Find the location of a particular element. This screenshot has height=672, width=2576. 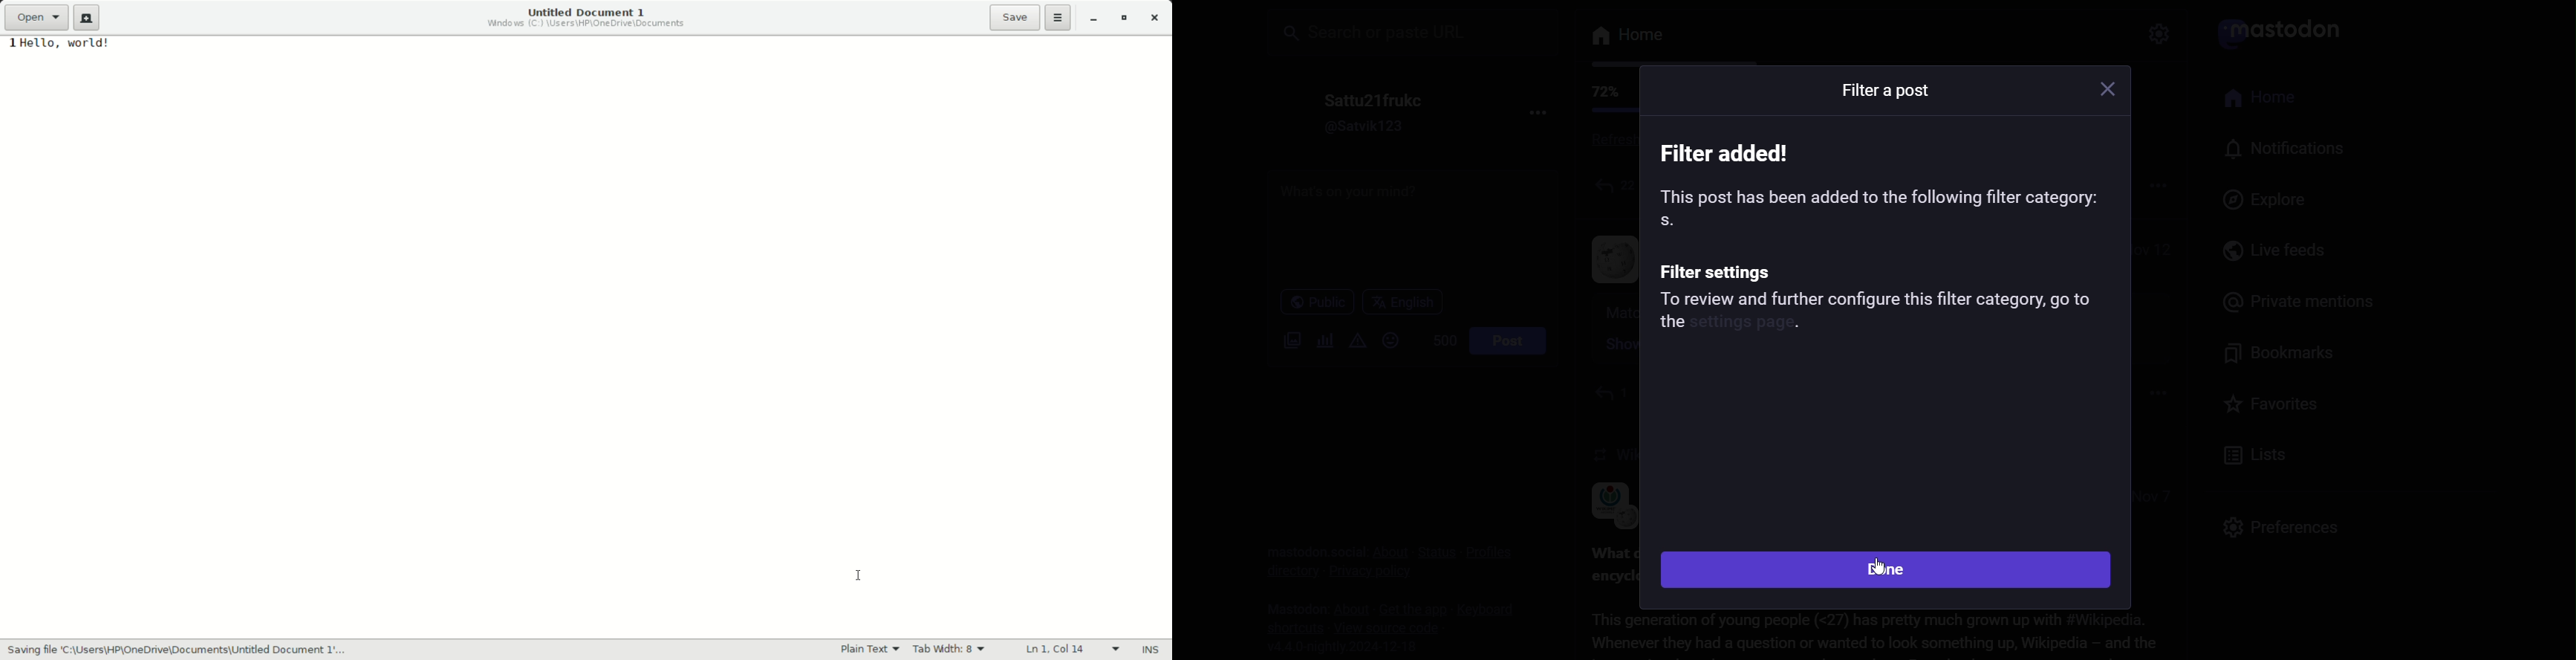

logo is located at coordinates (2286, 30).